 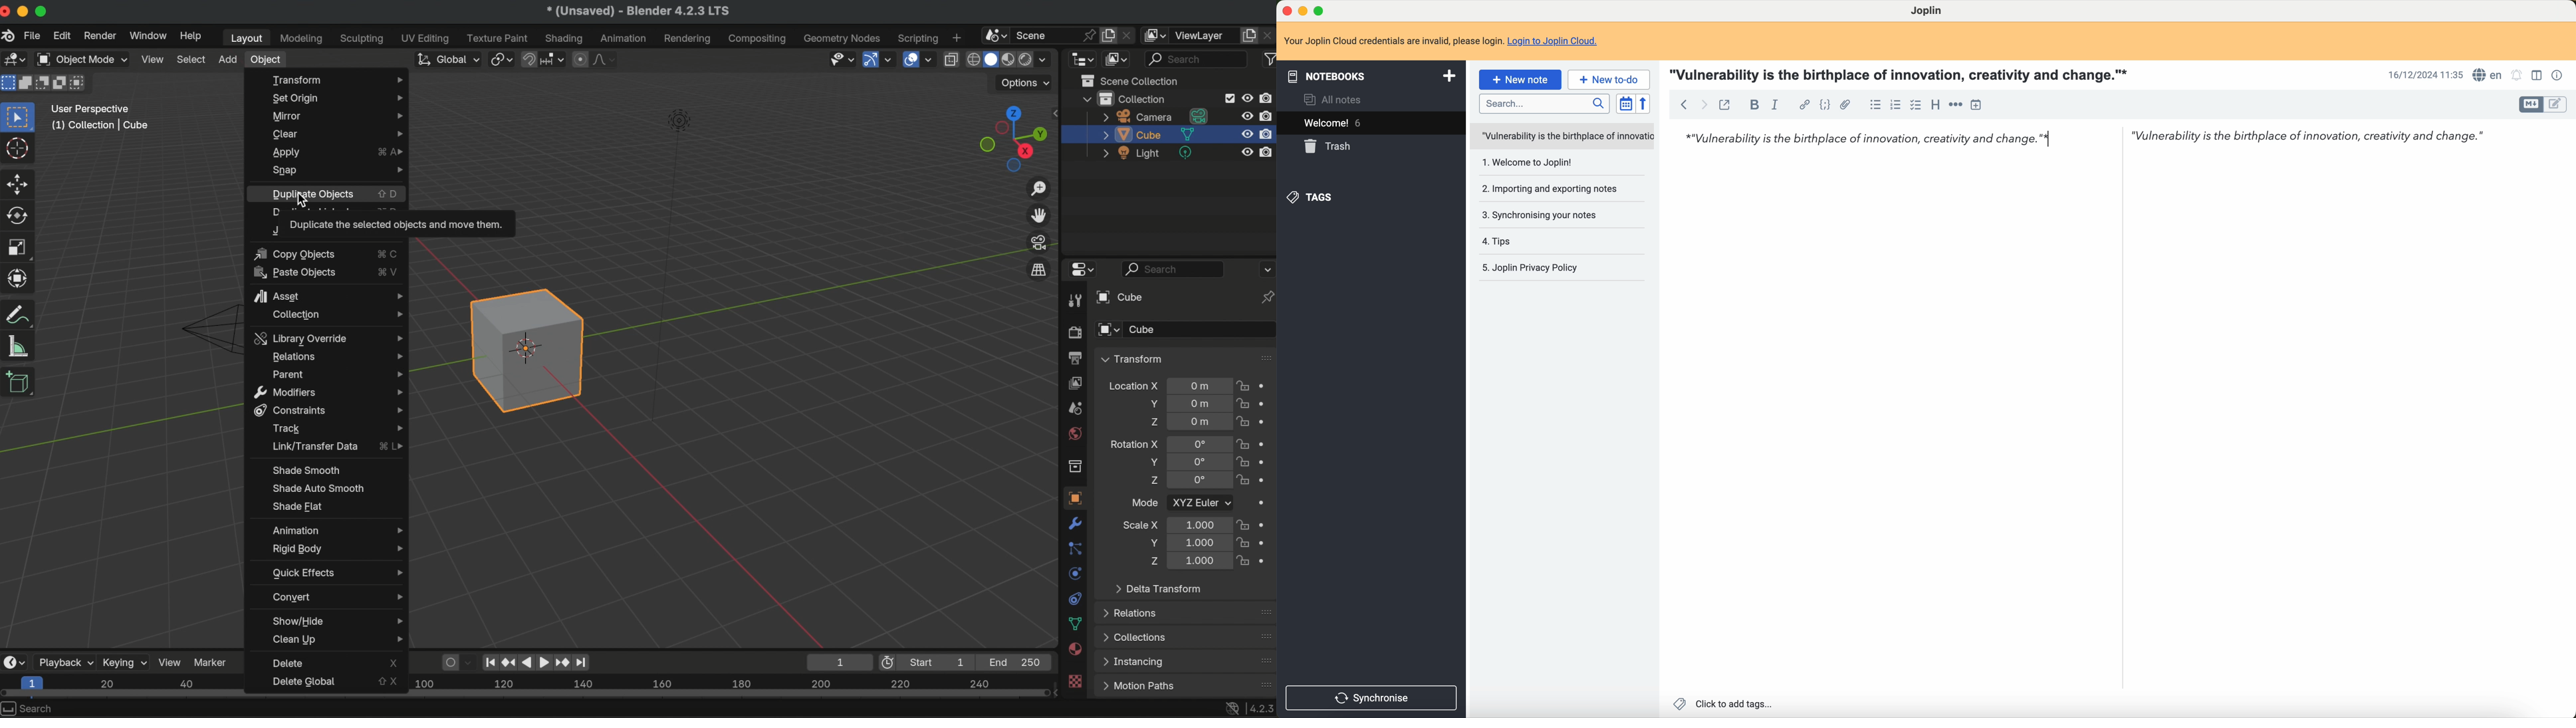 I want to click on search bar, so click(x=1542, y=103).